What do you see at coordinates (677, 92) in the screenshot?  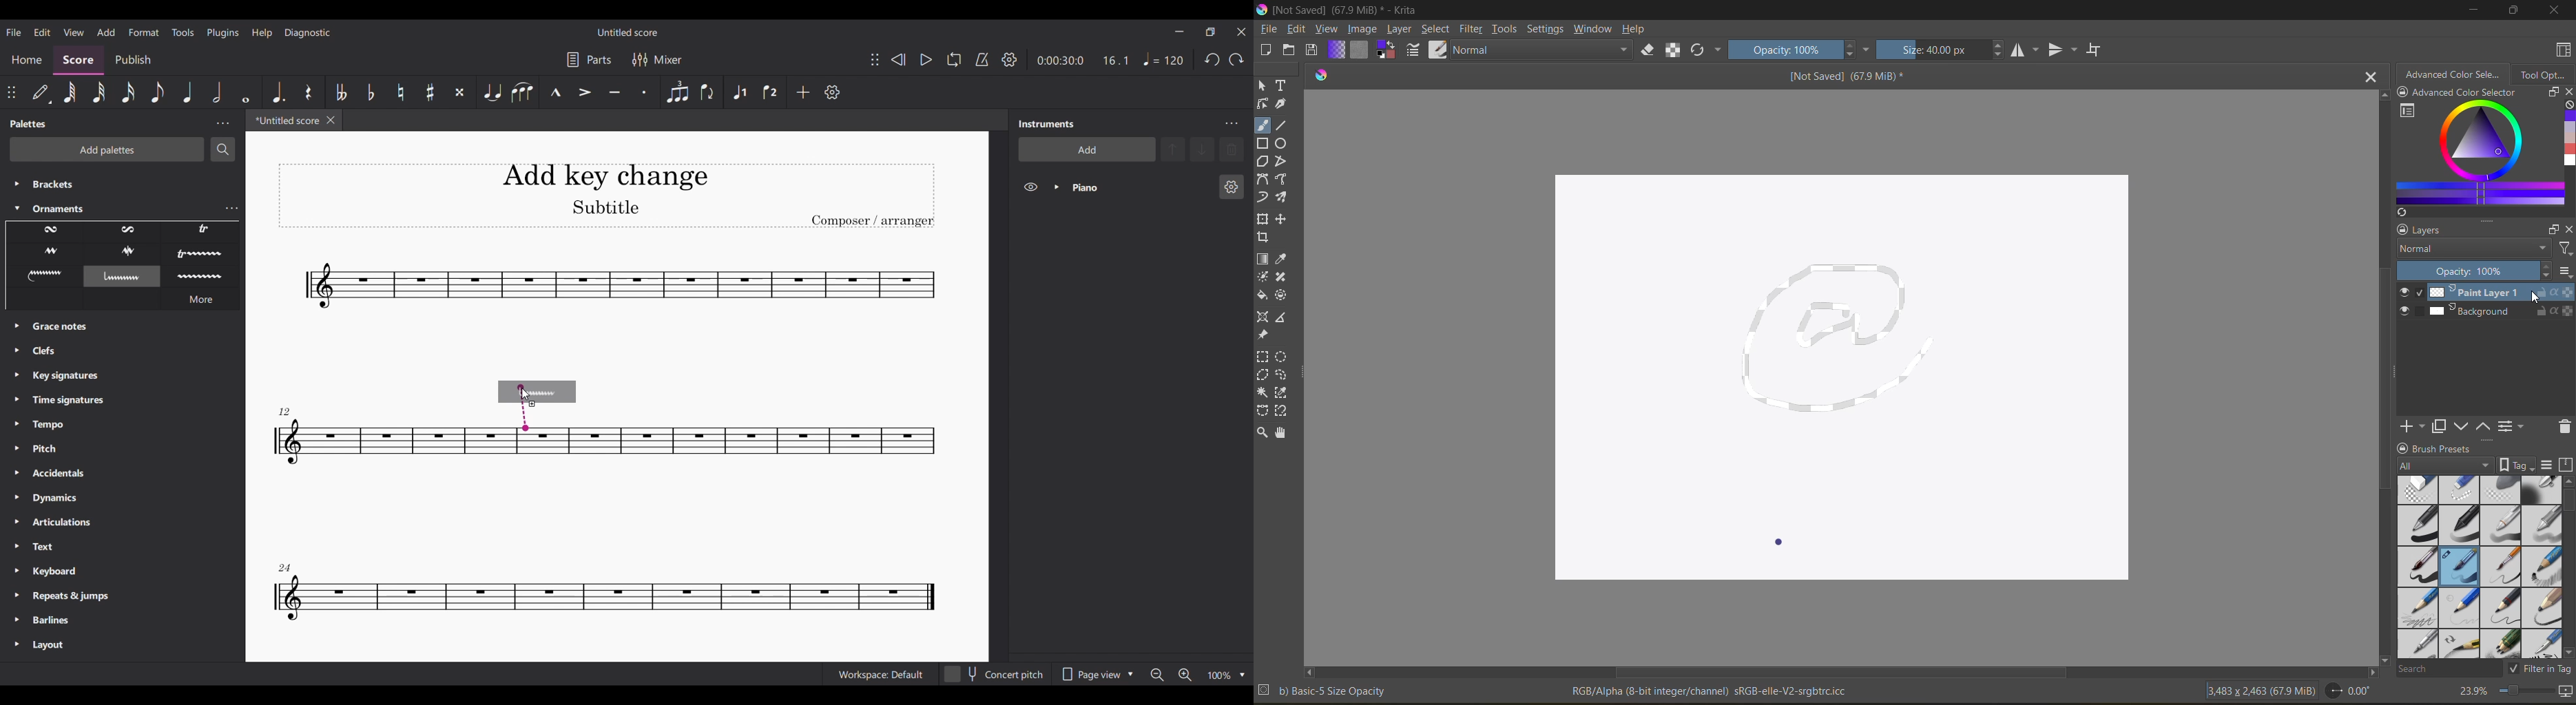 I see `Tuplet` at bounding box center [677, 92].